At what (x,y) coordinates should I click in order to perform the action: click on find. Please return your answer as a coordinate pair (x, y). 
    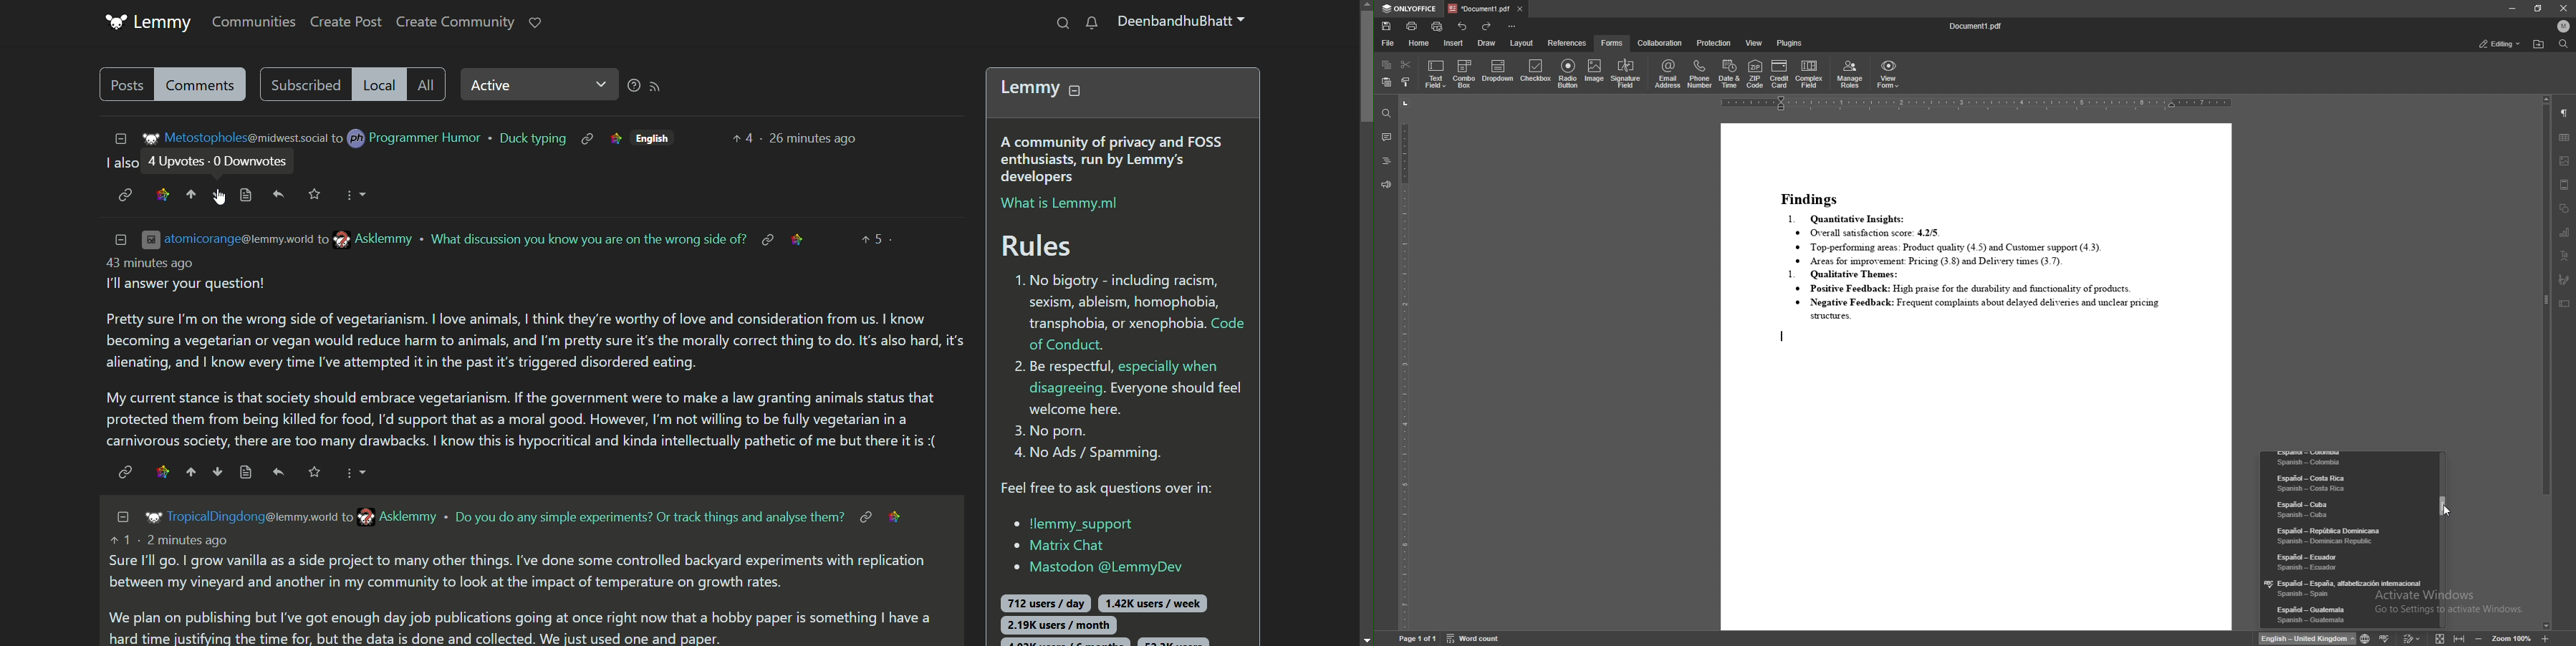
    Looking at the image, I should click on (1385, 113).